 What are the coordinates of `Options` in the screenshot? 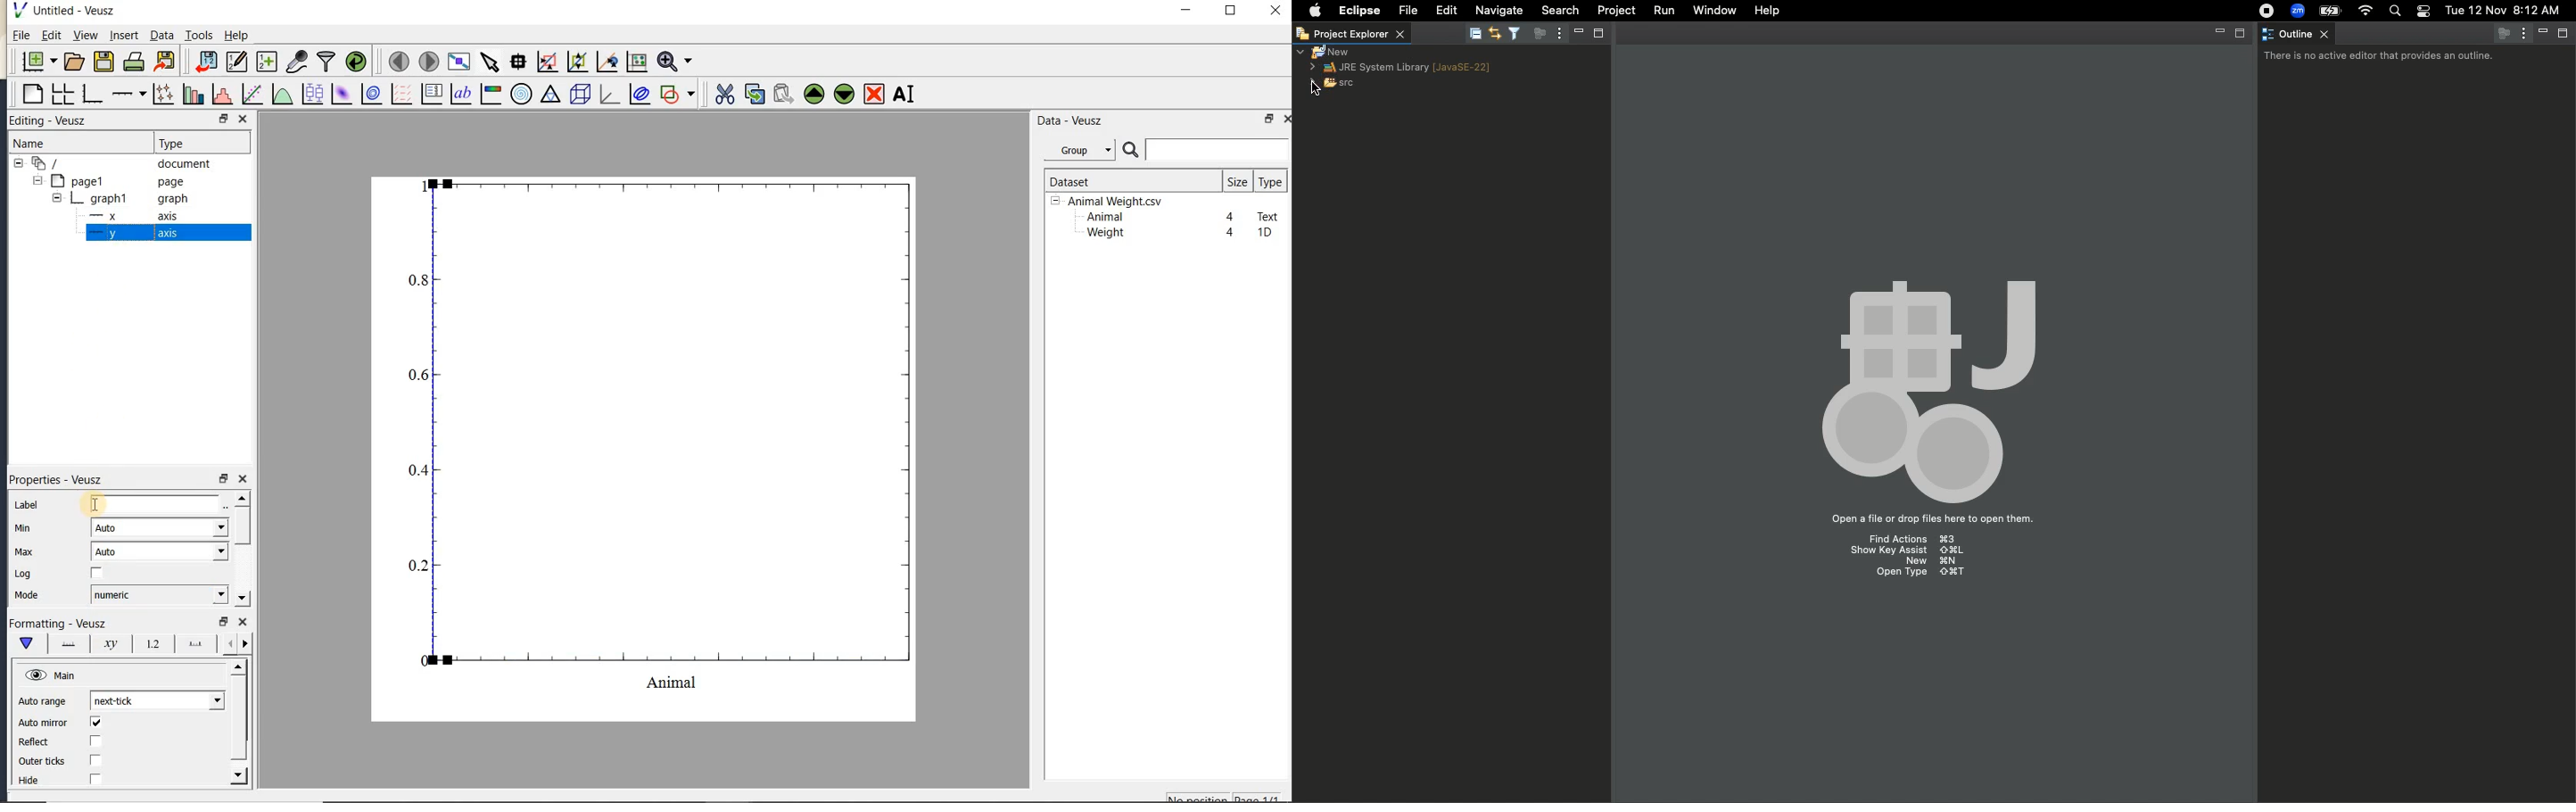 It's located at (2526, 34).